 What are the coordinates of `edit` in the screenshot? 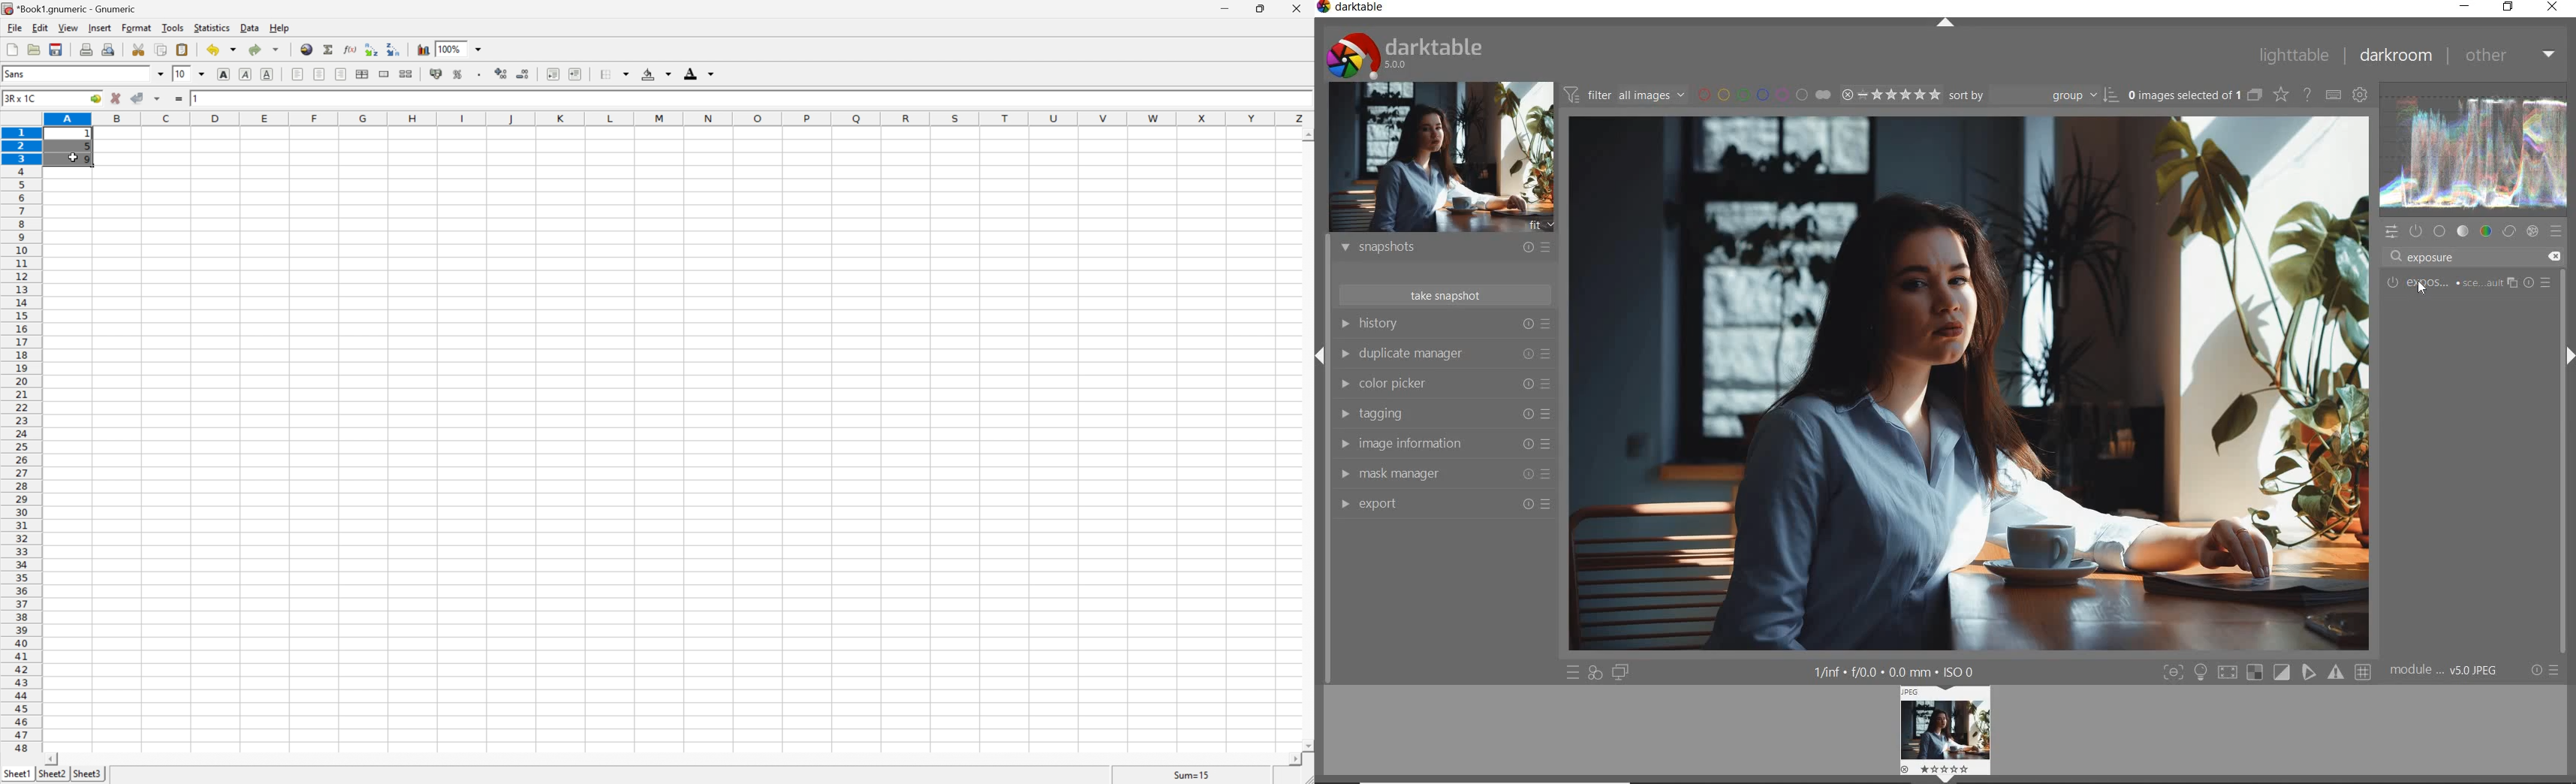 It's located at (41, 26).